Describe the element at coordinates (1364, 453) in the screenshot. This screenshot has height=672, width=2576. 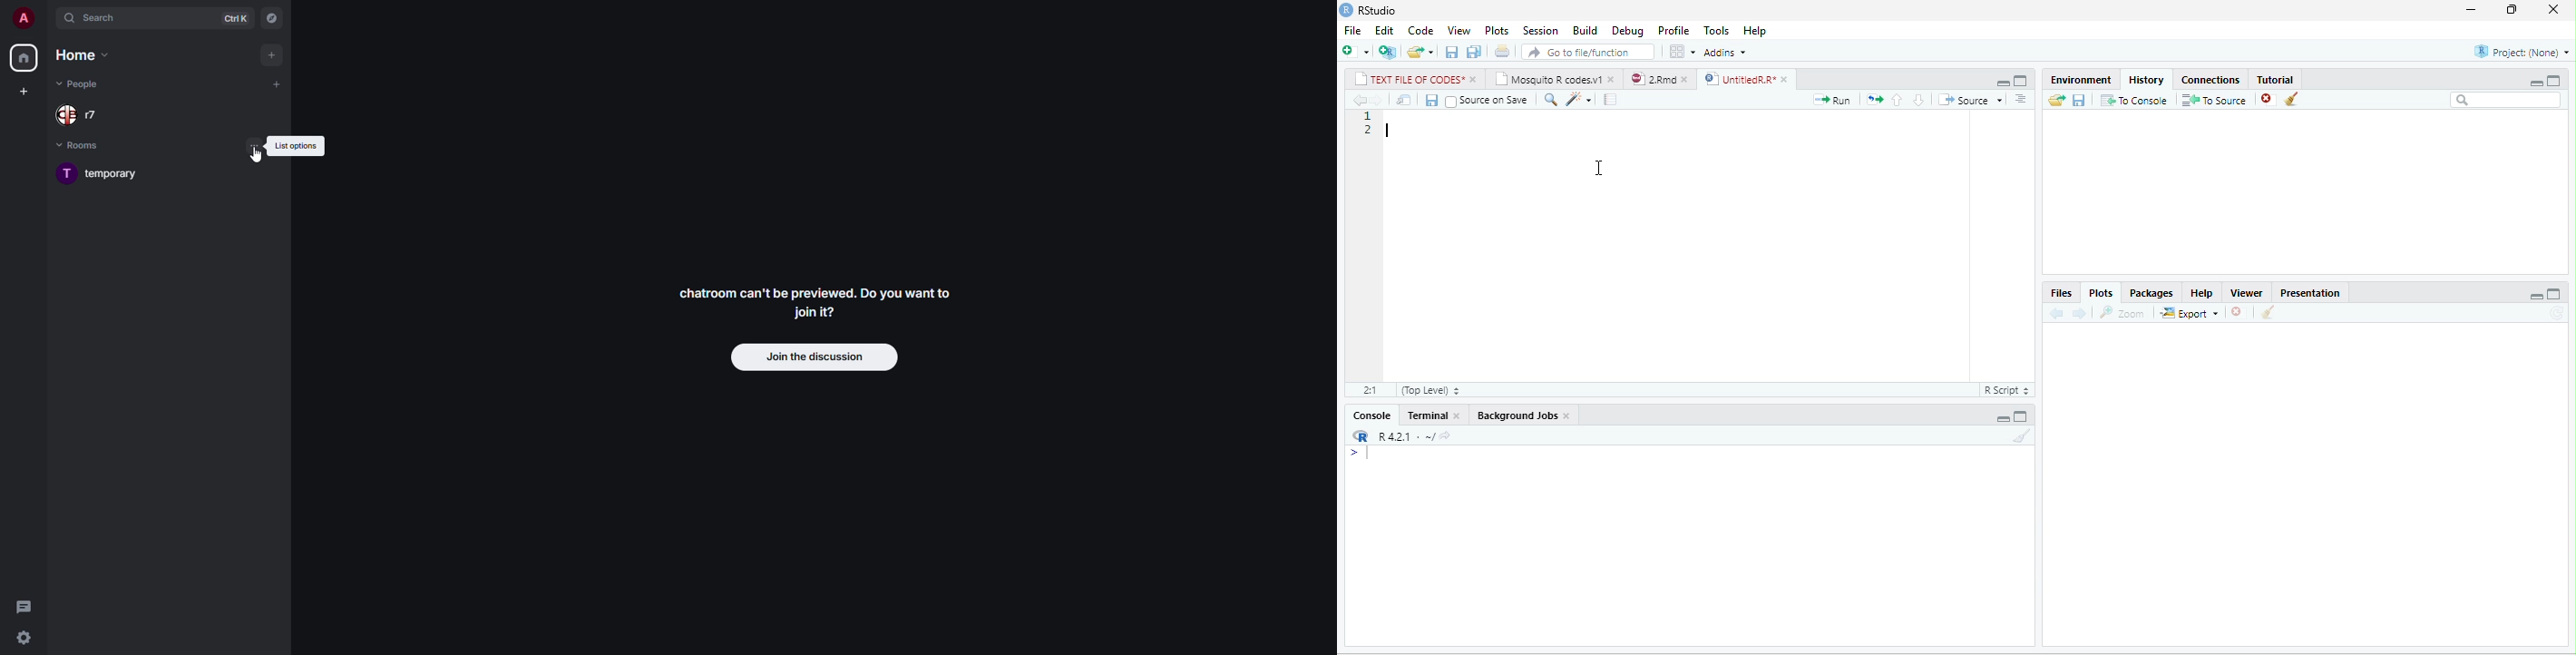
I see `>` at that location.